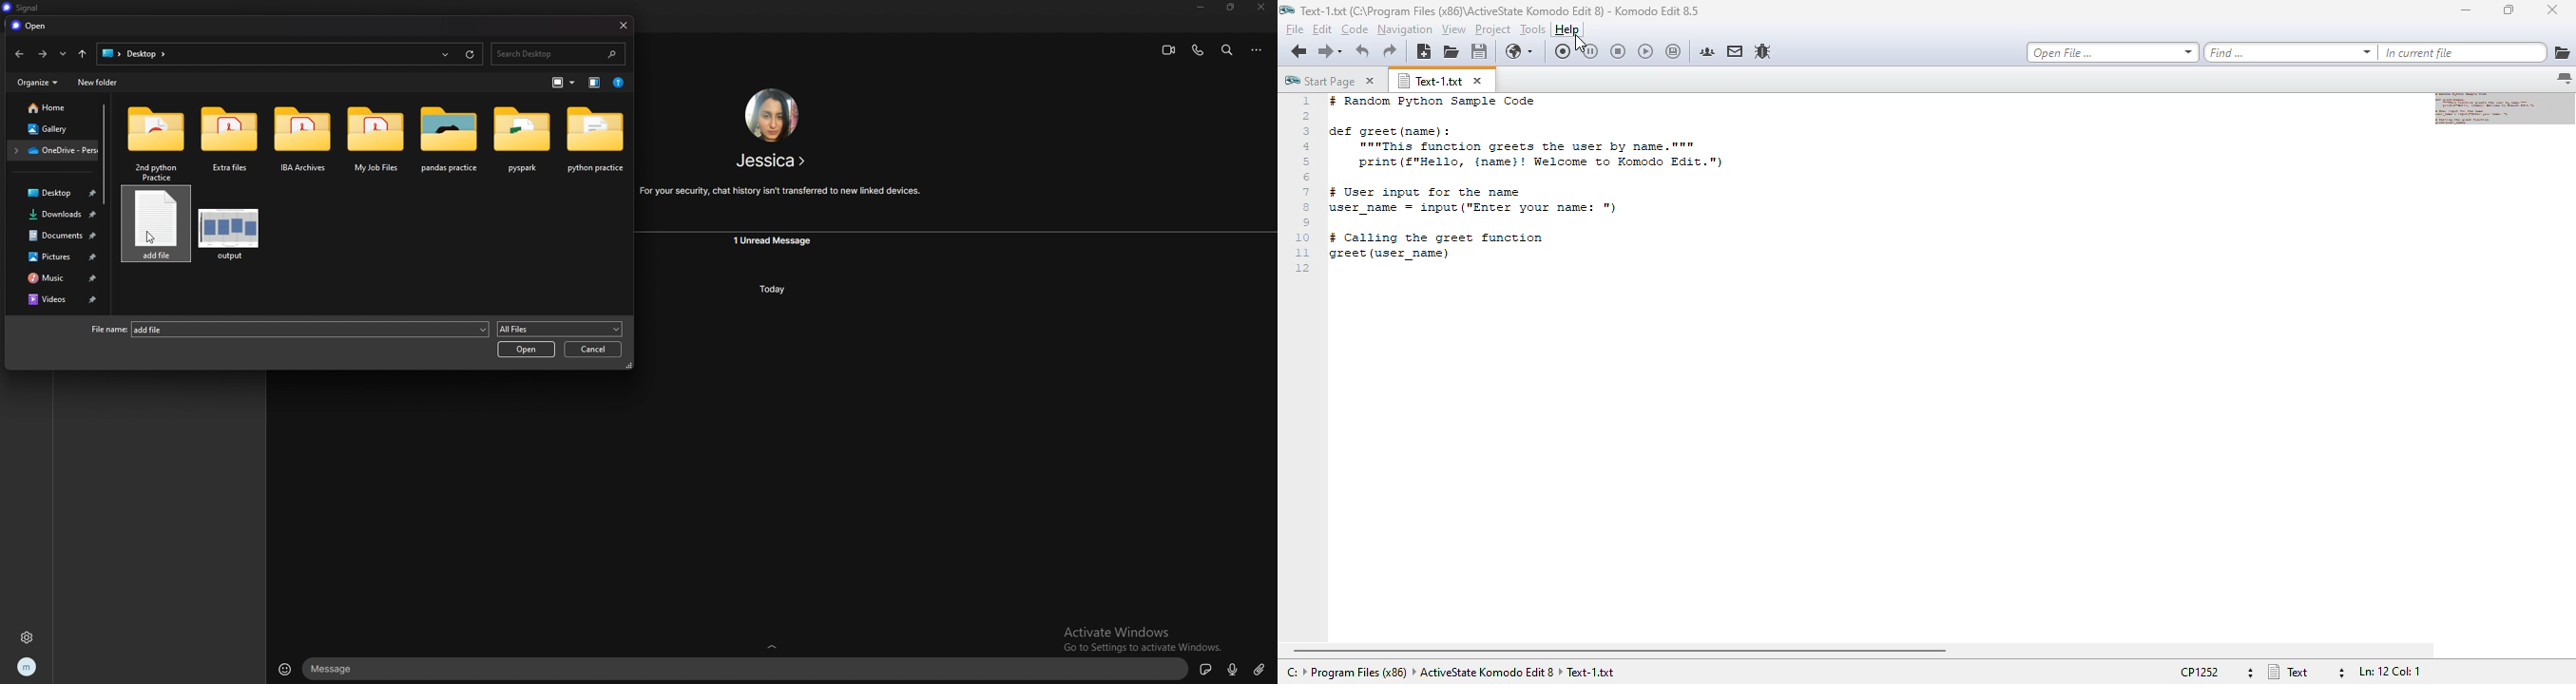  I want to click on video call, so click(1170, 51).